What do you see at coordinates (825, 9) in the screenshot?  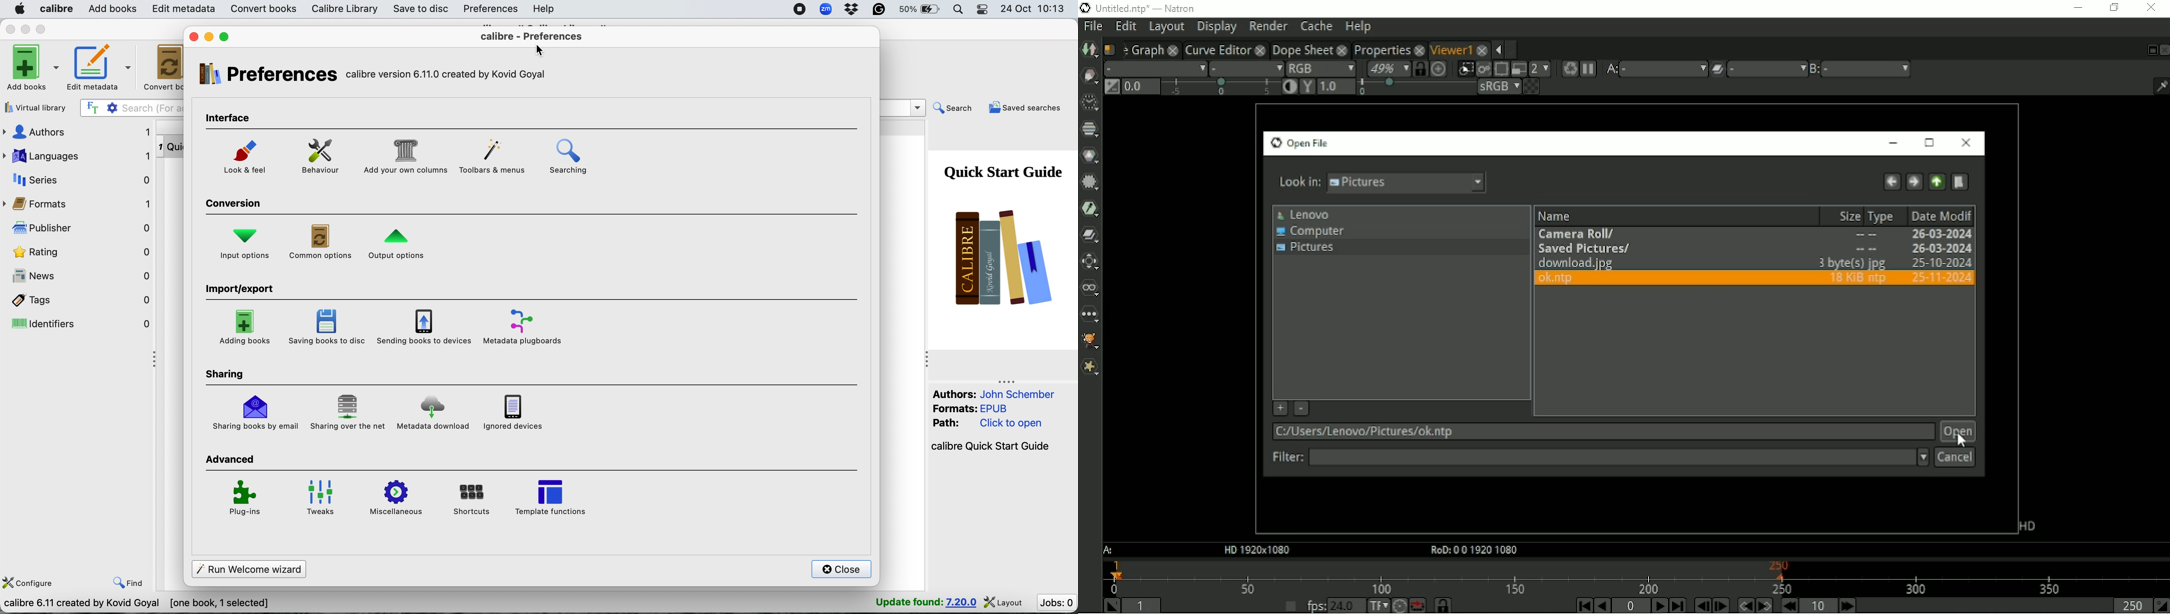 I see `zoom` at bounding box center [825, 9].